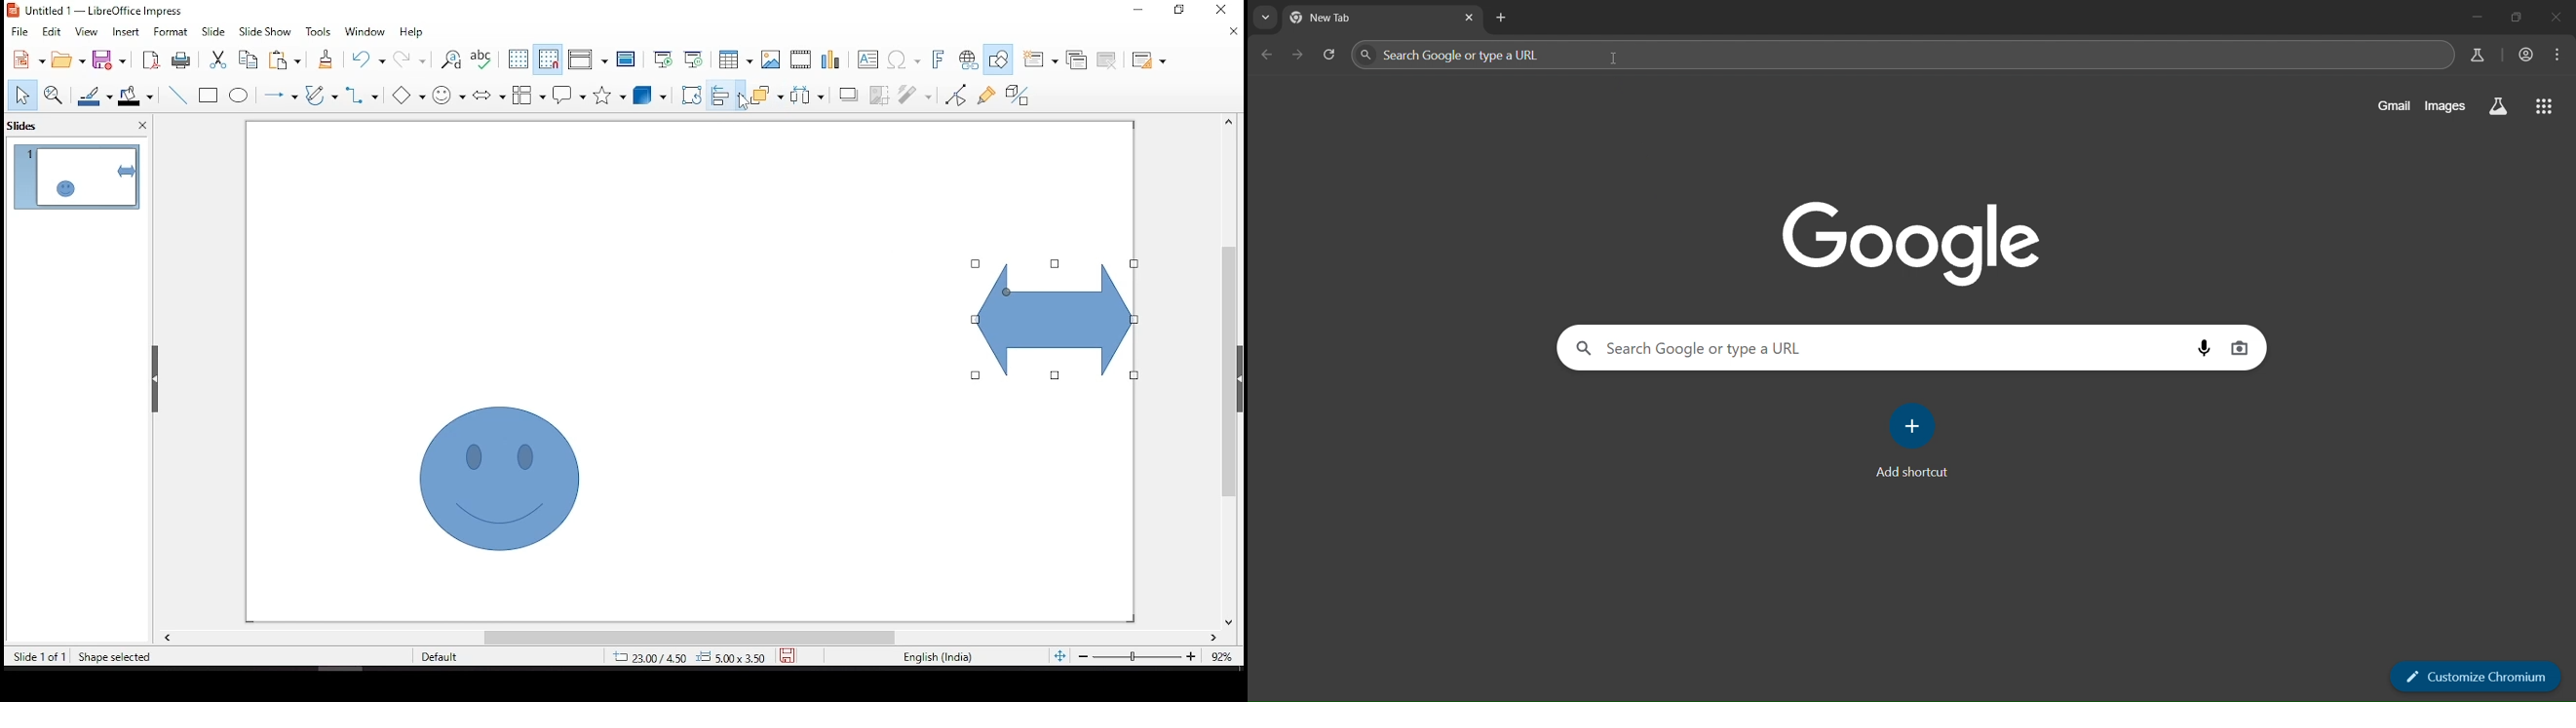 The image size is (2576, 728). What do you see at coordinates (2526, 55) in the screenshot?
I see `account` at bounding box center [2526, 55].